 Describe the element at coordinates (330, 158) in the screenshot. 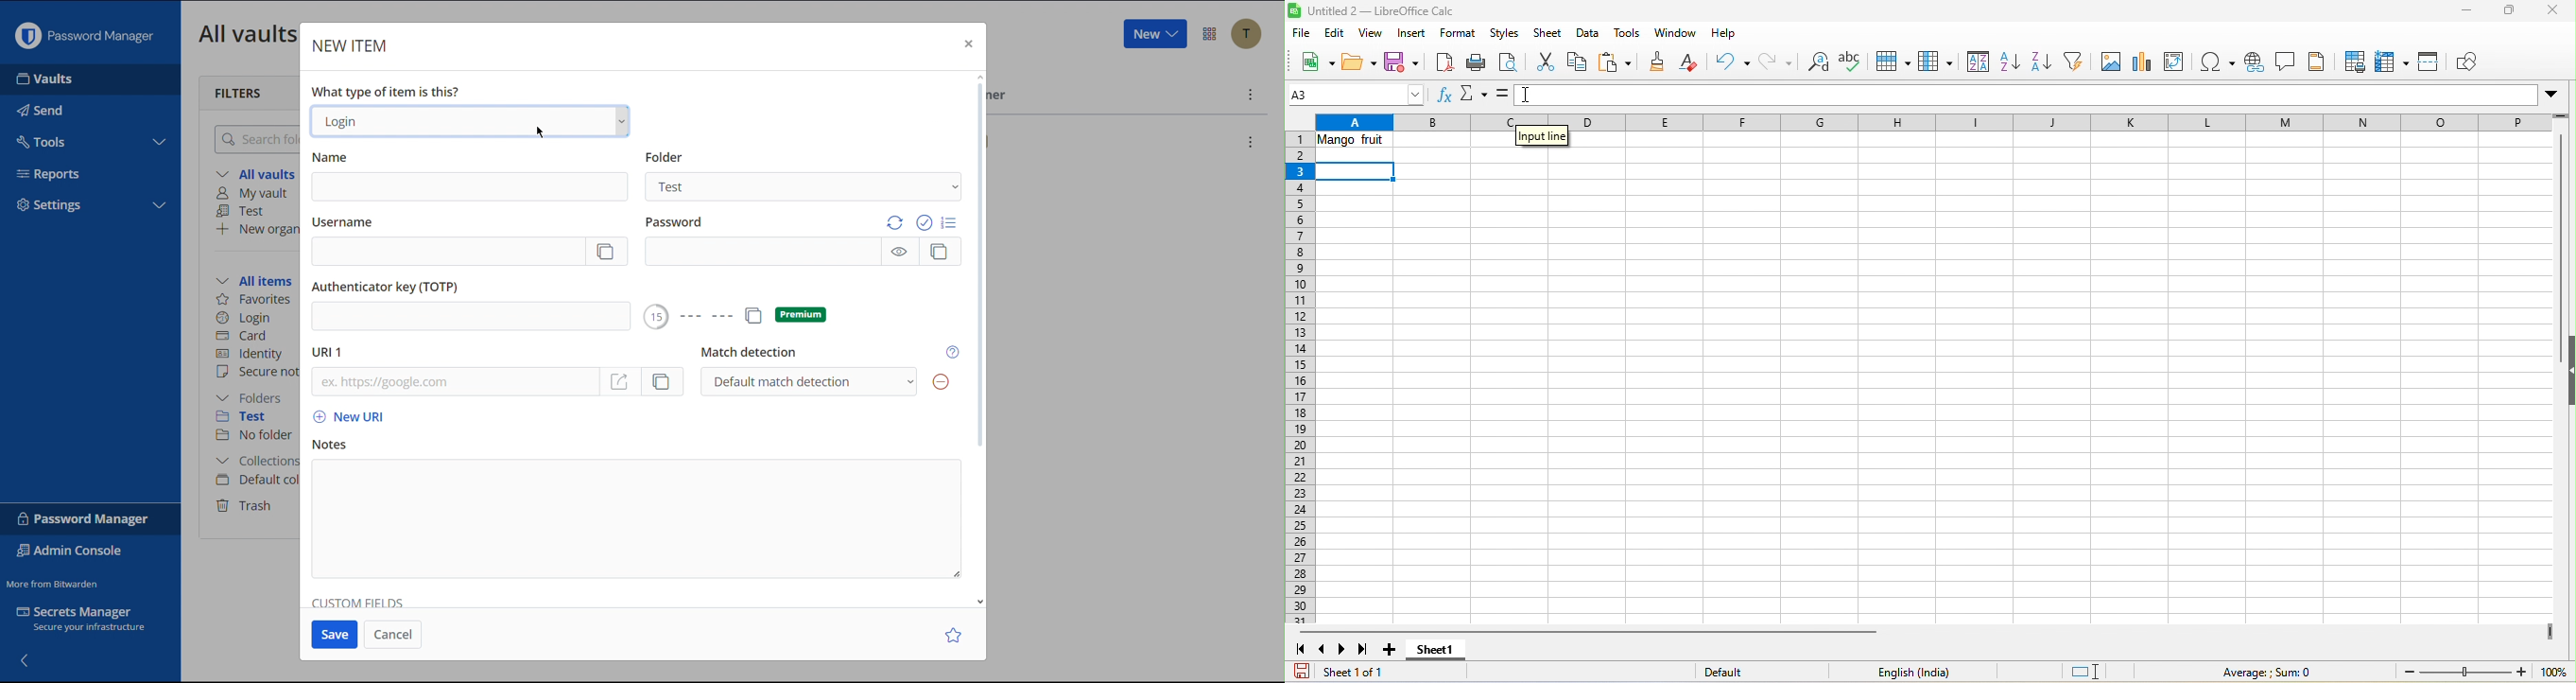

I see `Name` at that location.